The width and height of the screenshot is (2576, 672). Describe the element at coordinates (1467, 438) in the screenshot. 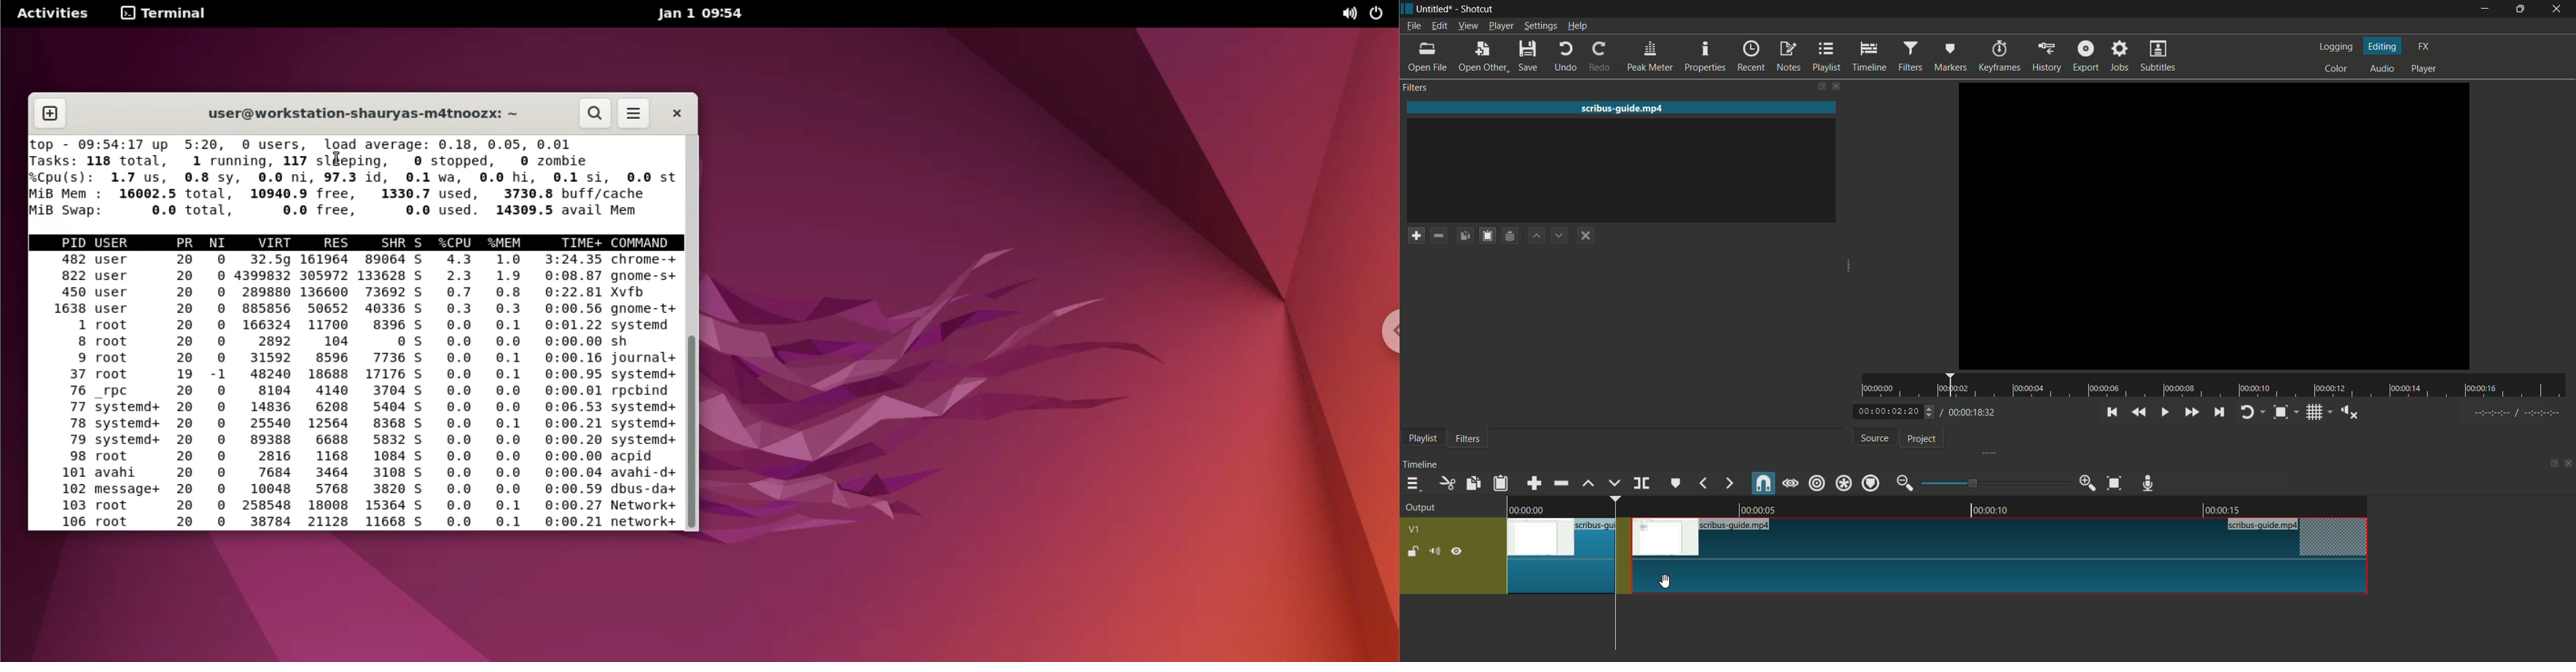

I see `filters` at that location.